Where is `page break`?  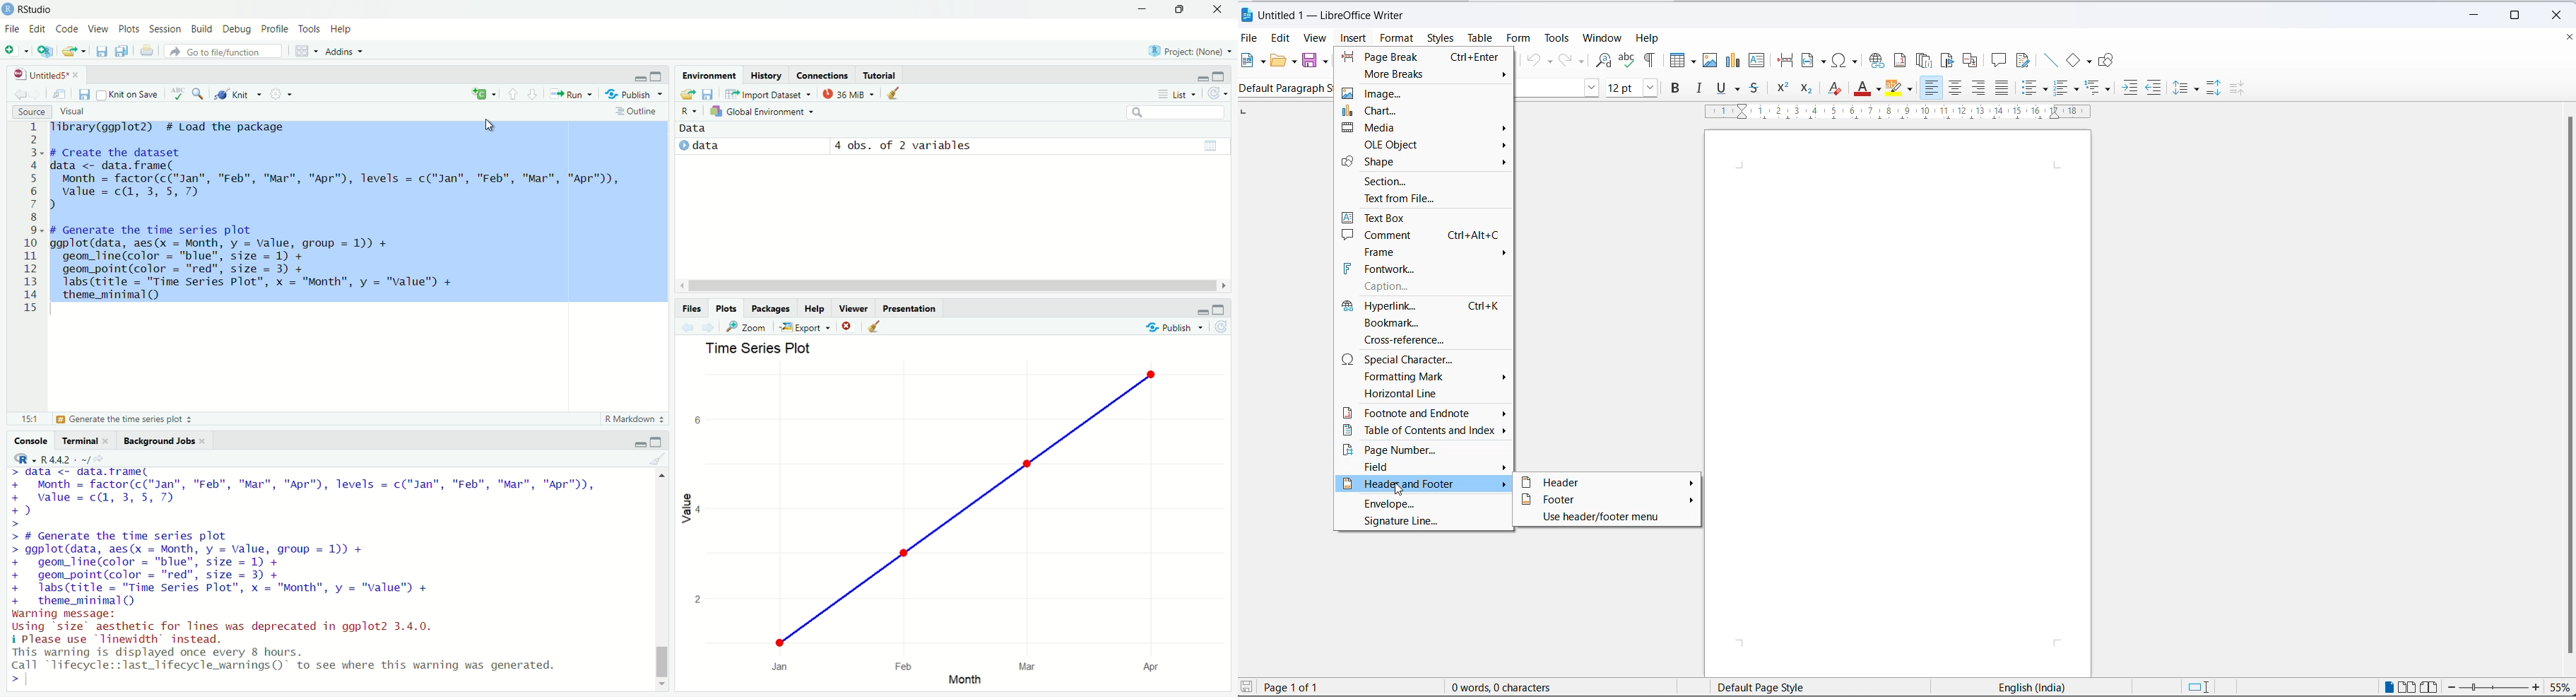 page break is located at coordinates (1425, 57).